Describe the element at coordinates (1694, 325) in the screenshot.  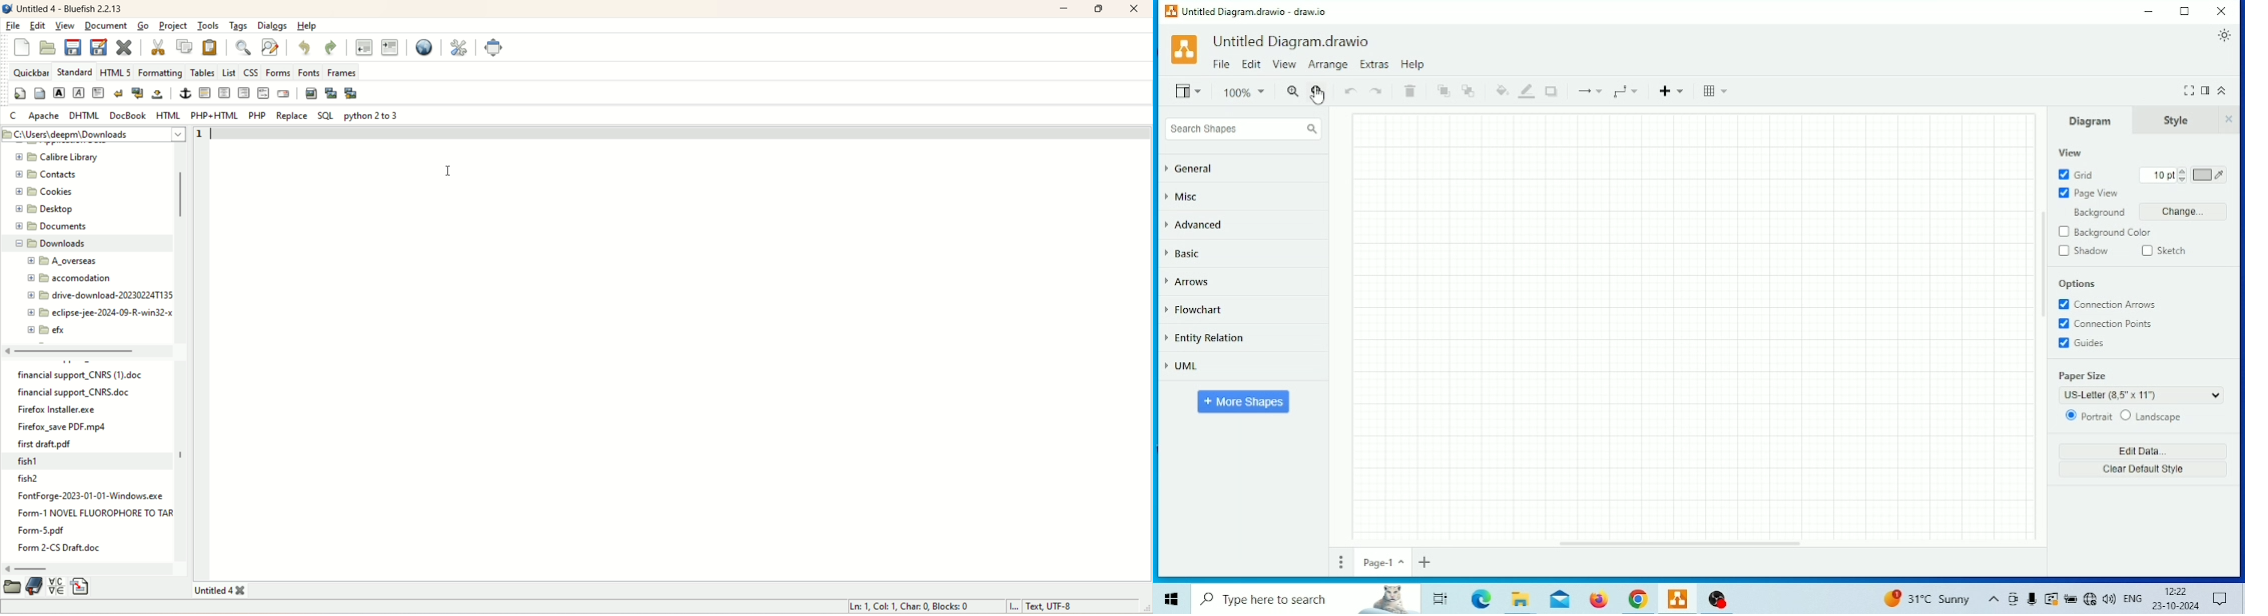
I see `Canvas` at that location.